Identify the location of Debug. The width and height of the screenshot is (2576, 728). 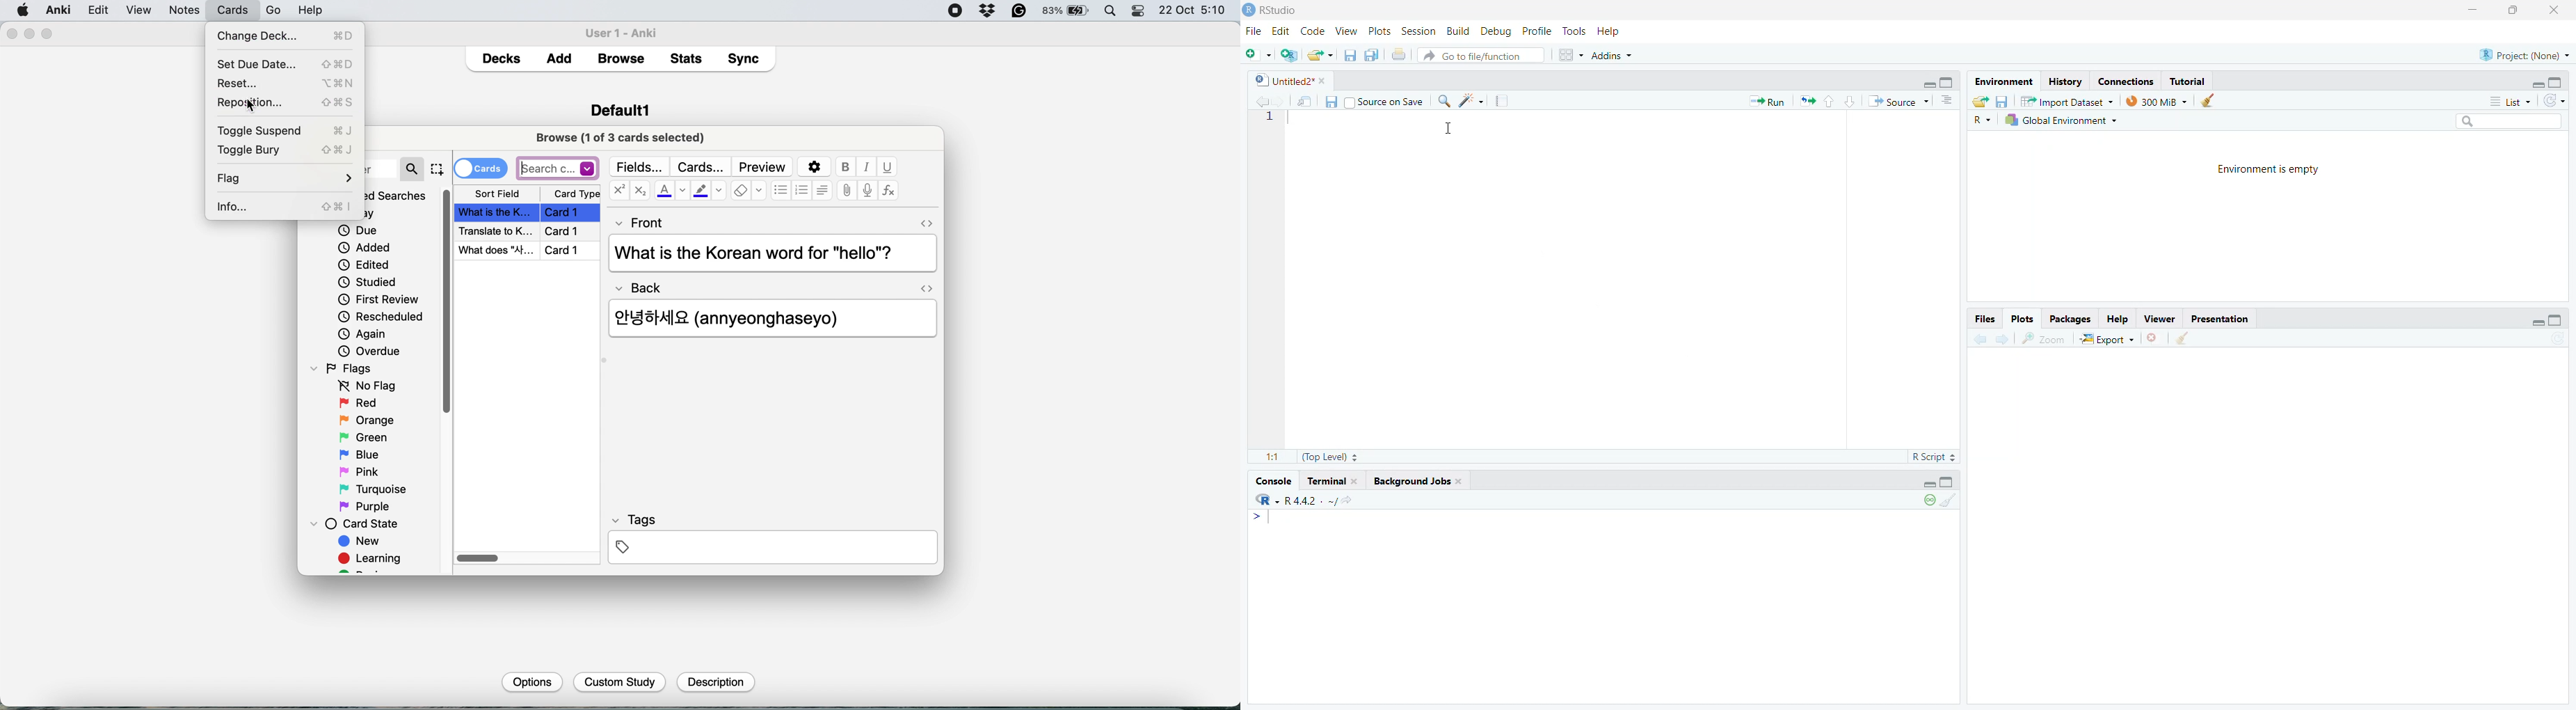
(1496, 33).